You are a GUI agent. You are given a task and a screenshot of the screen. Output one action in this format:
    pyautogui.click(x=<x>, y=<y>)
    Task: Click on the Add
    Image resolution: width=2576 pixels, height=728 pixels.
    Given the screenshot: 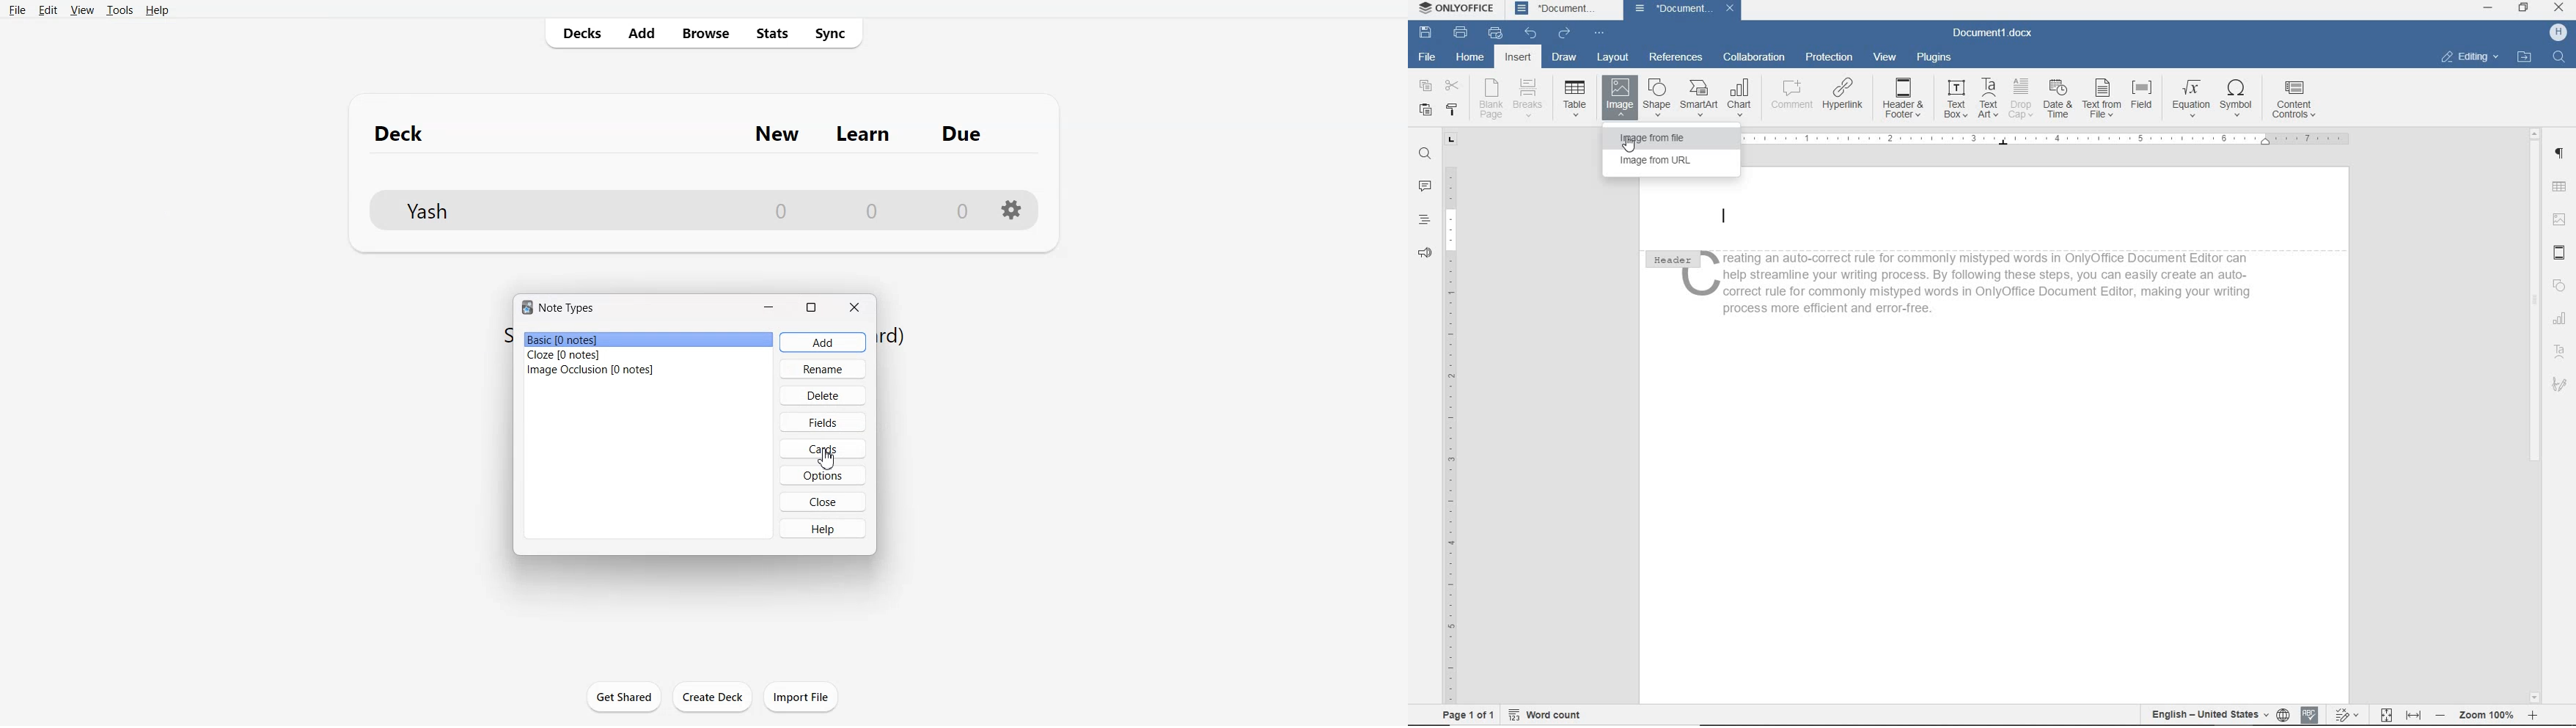 What is the action you would take?
    pyautogui.click(x=640, y=32)
    